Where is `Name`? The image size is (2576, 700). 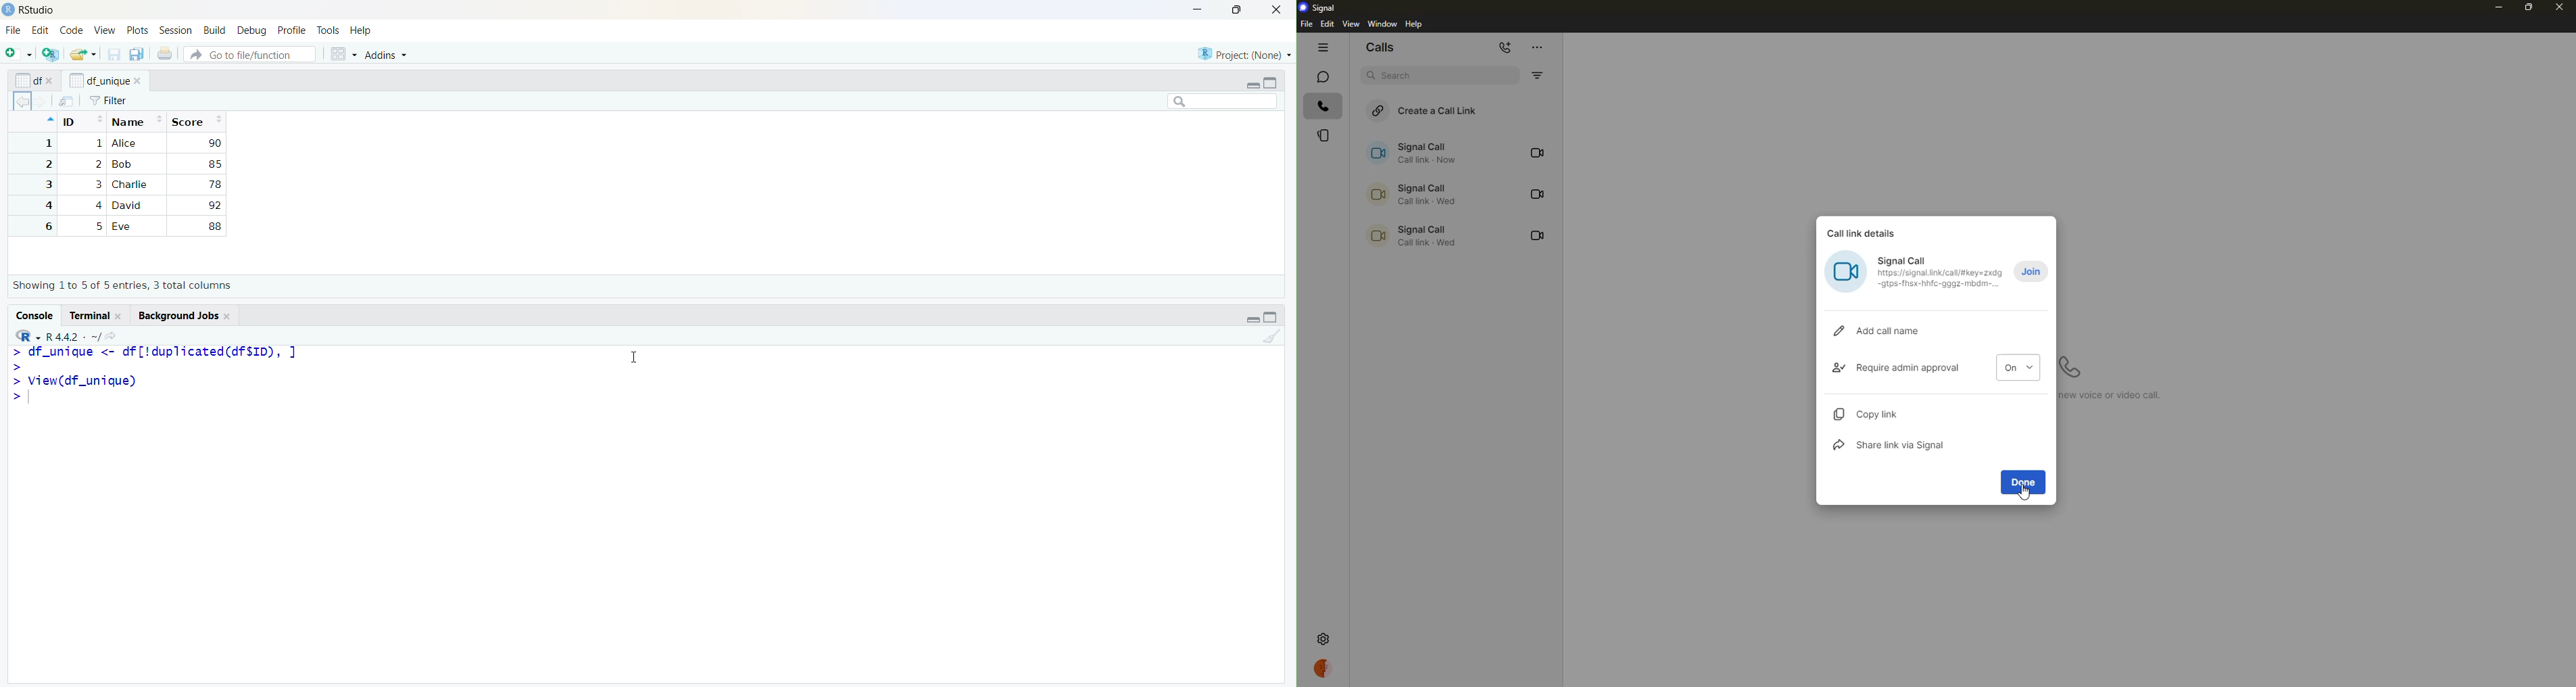
Name is located at coordinates (137, 120).